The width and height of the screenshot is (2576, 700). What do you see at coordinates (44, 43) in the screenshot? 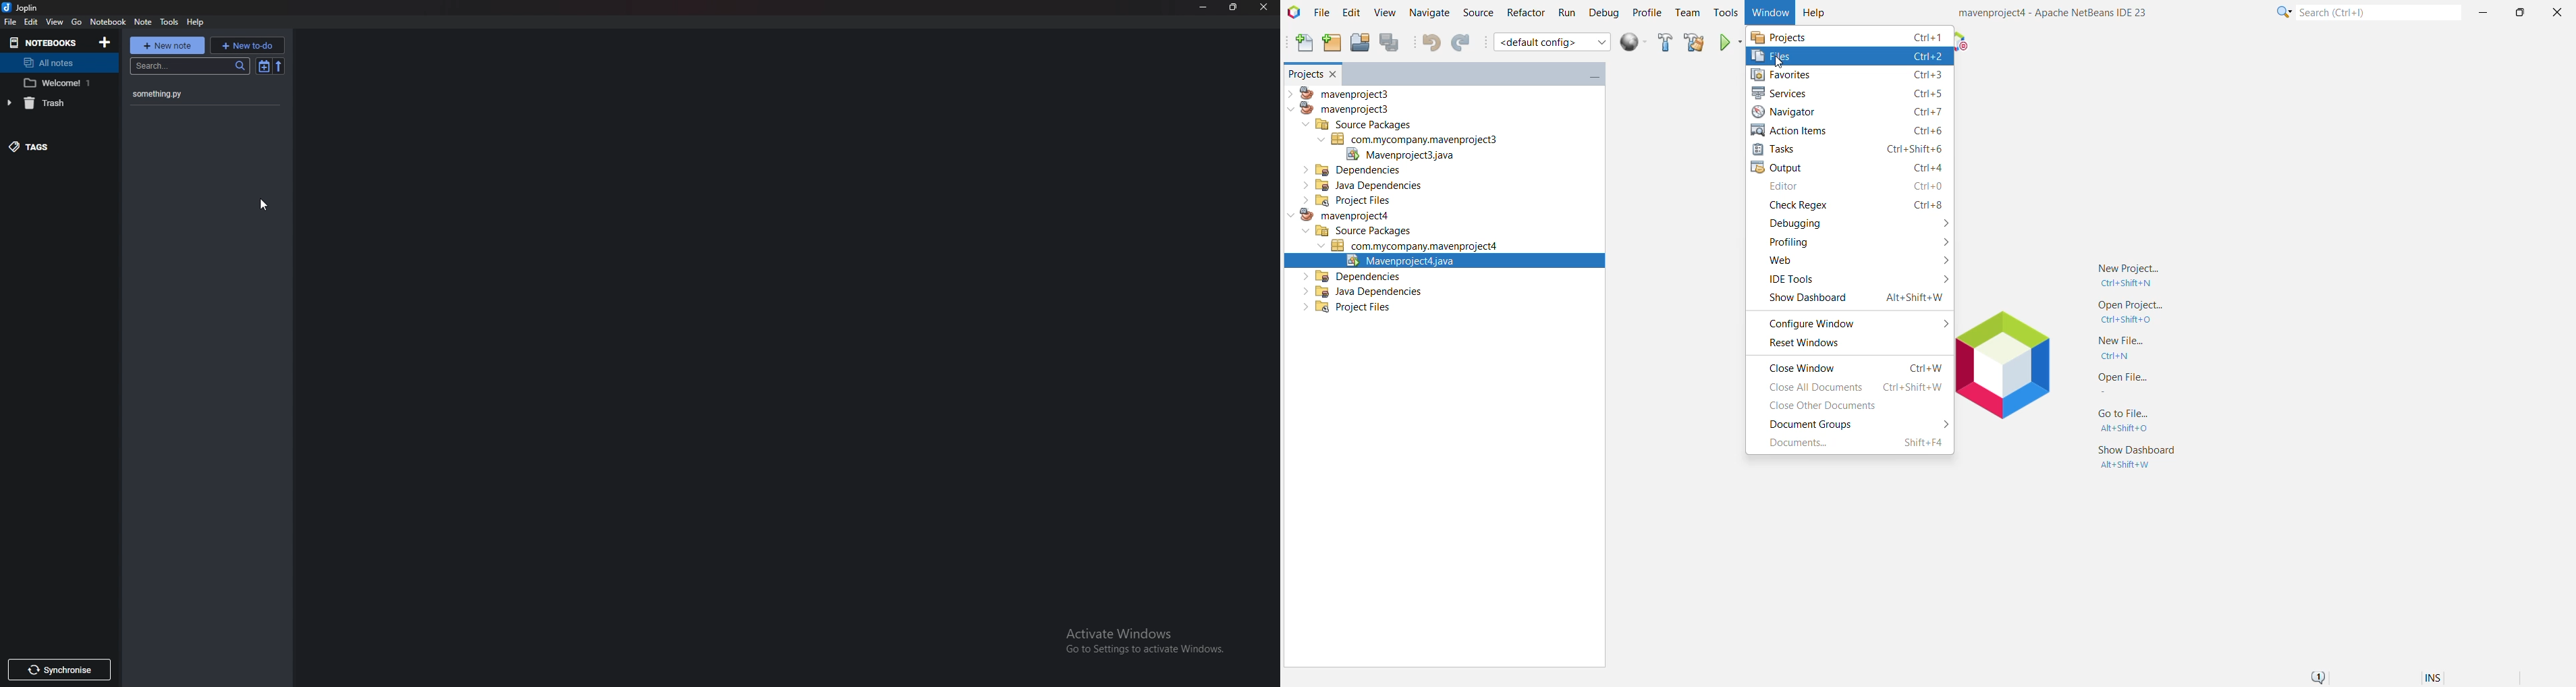
I see `Notebooks` at bounding box center [44, 43].